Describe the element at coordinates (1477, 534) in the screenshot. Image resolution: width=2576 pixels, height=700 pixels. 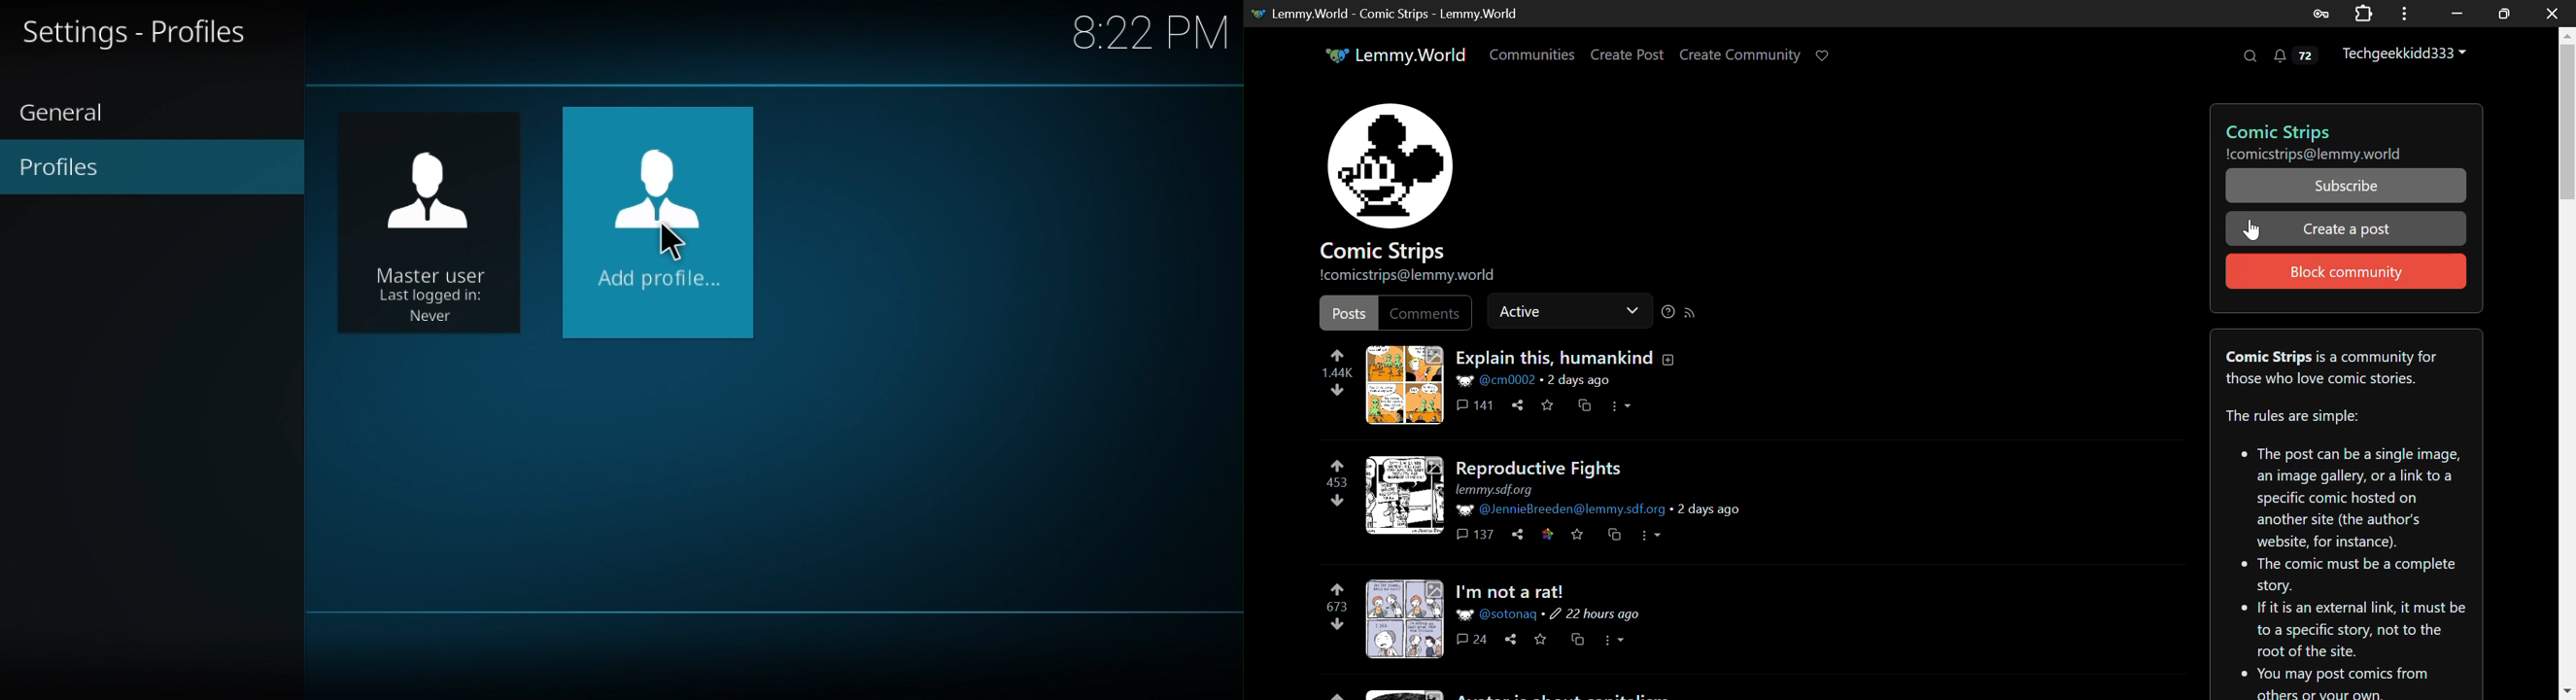
I see `Comments` at that location.